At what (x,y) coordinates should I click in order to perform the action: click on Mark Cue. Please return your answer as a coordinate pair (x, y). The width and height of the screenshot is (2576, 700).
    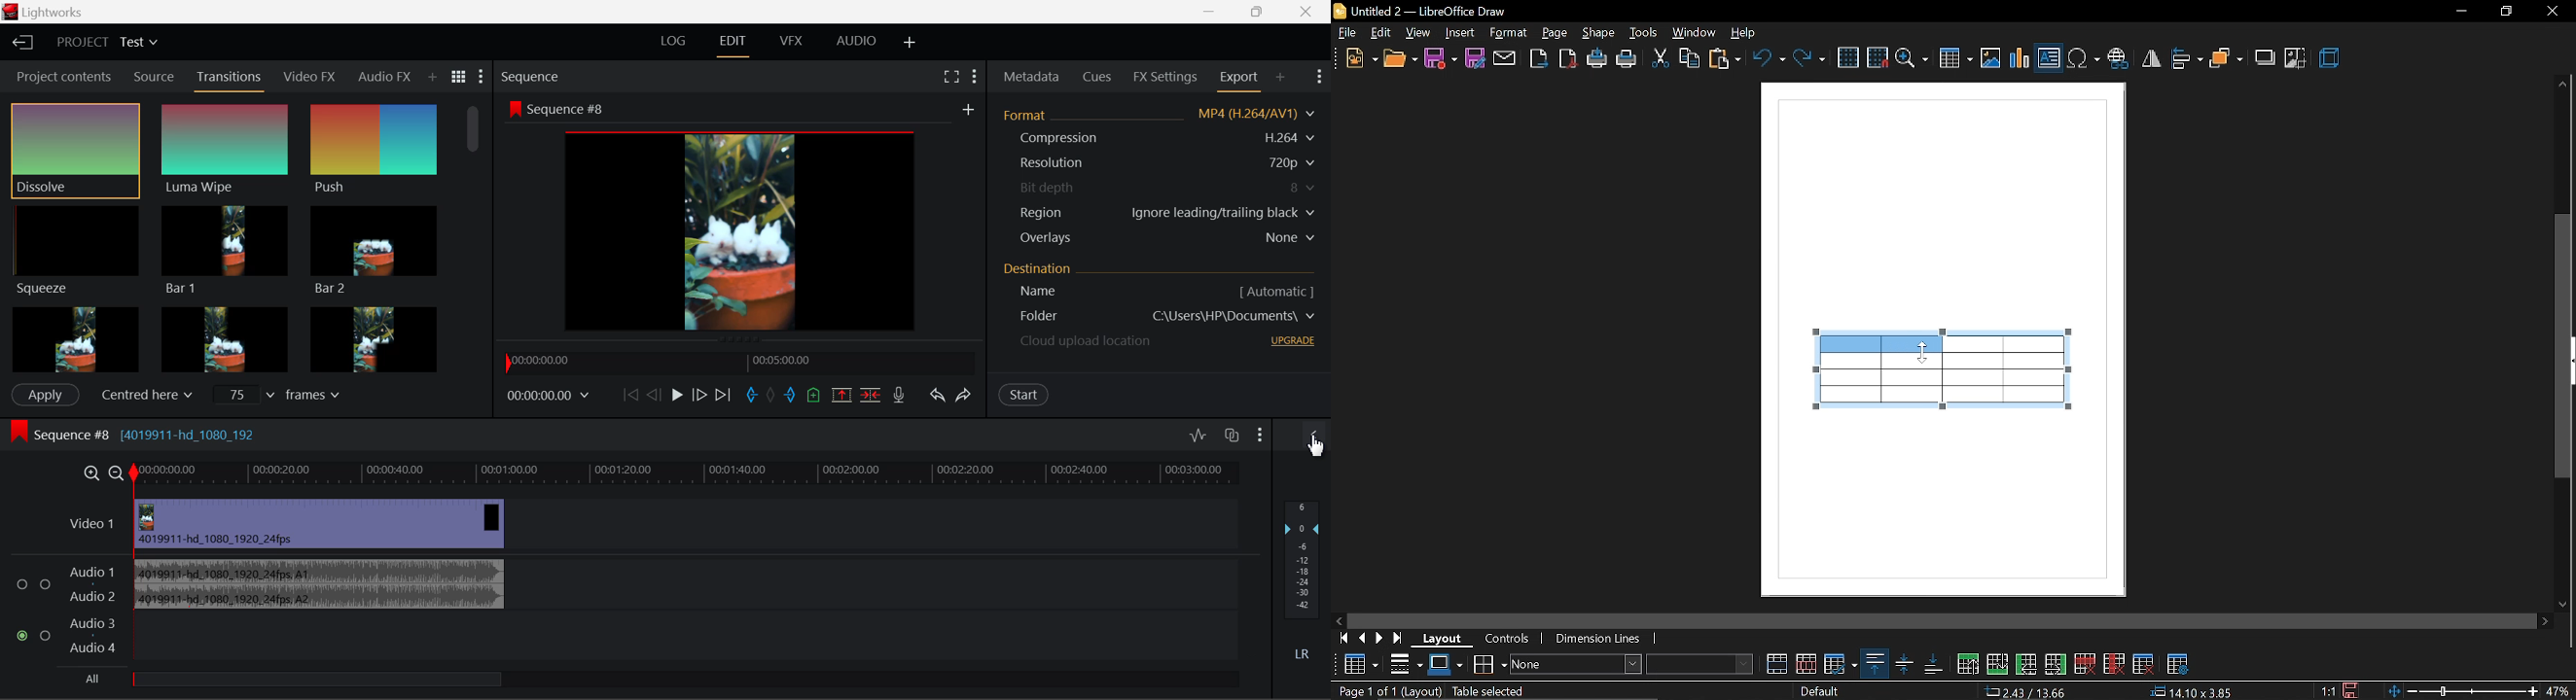
    Looking at the image, I should click on (814, 394).